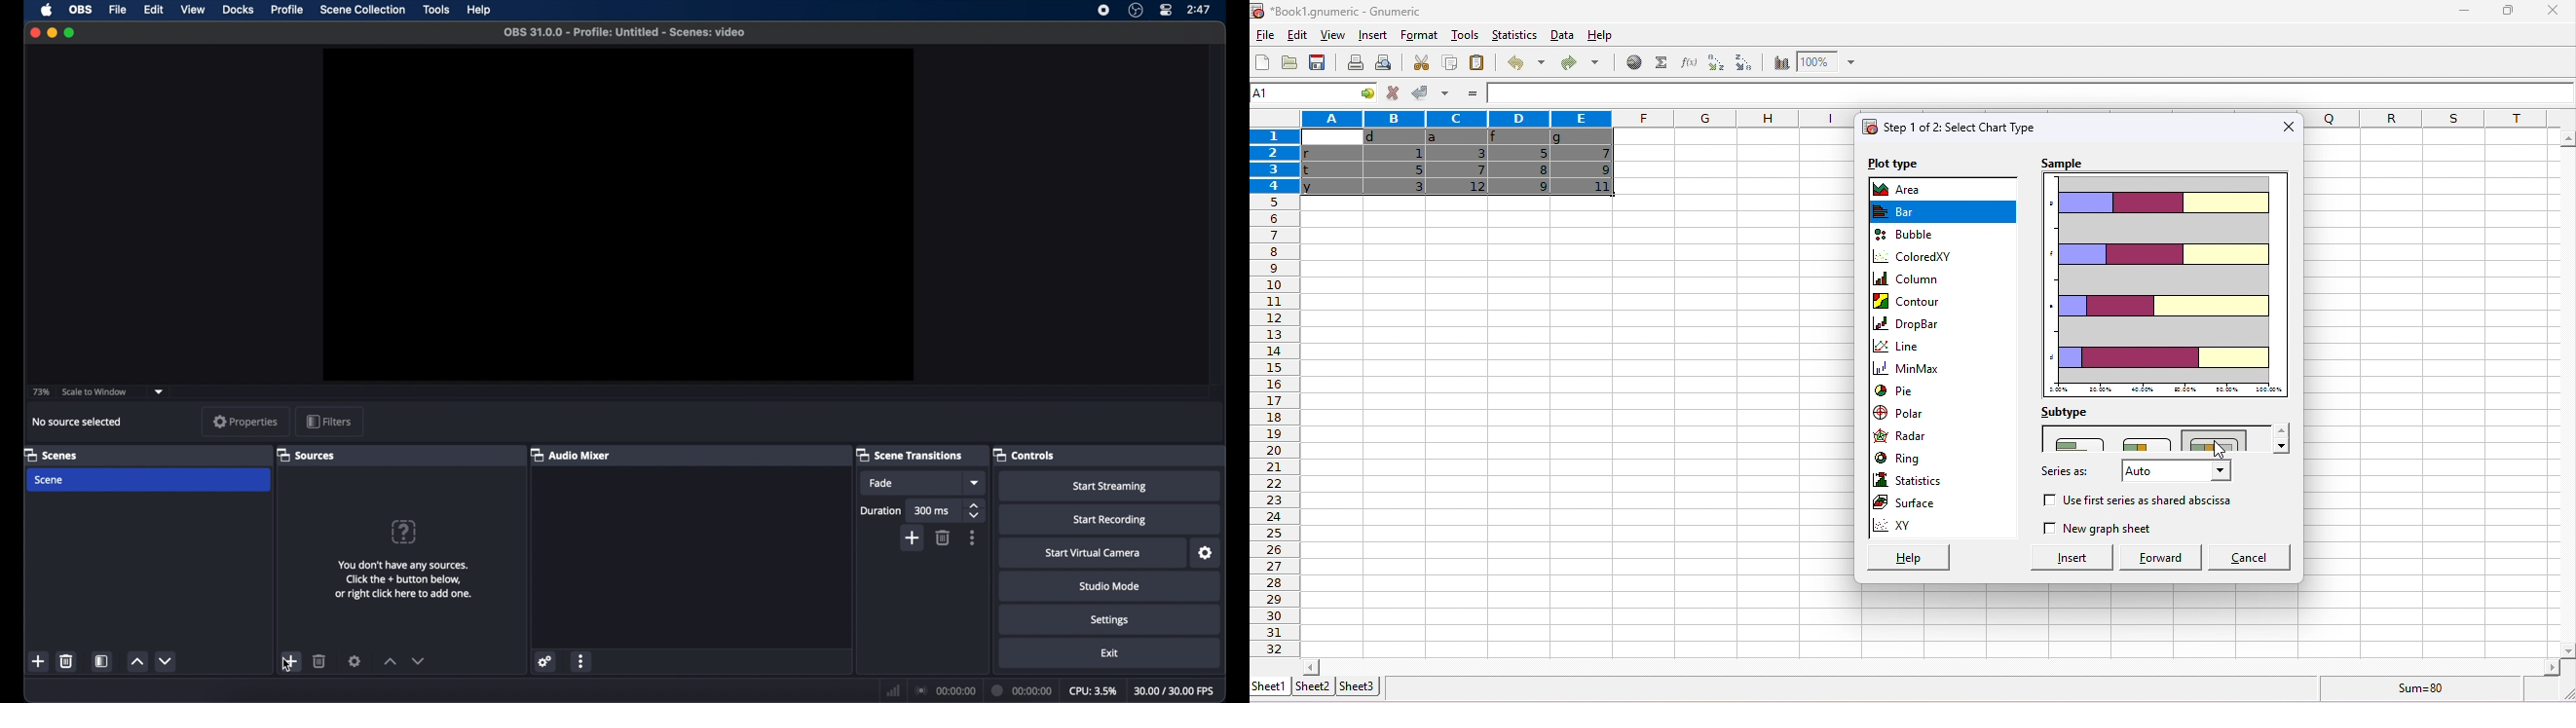 This screenshot has height=728, width=2576. Describe the element at coordinates (403, 579) in the screenshot. I see `info` at that location.